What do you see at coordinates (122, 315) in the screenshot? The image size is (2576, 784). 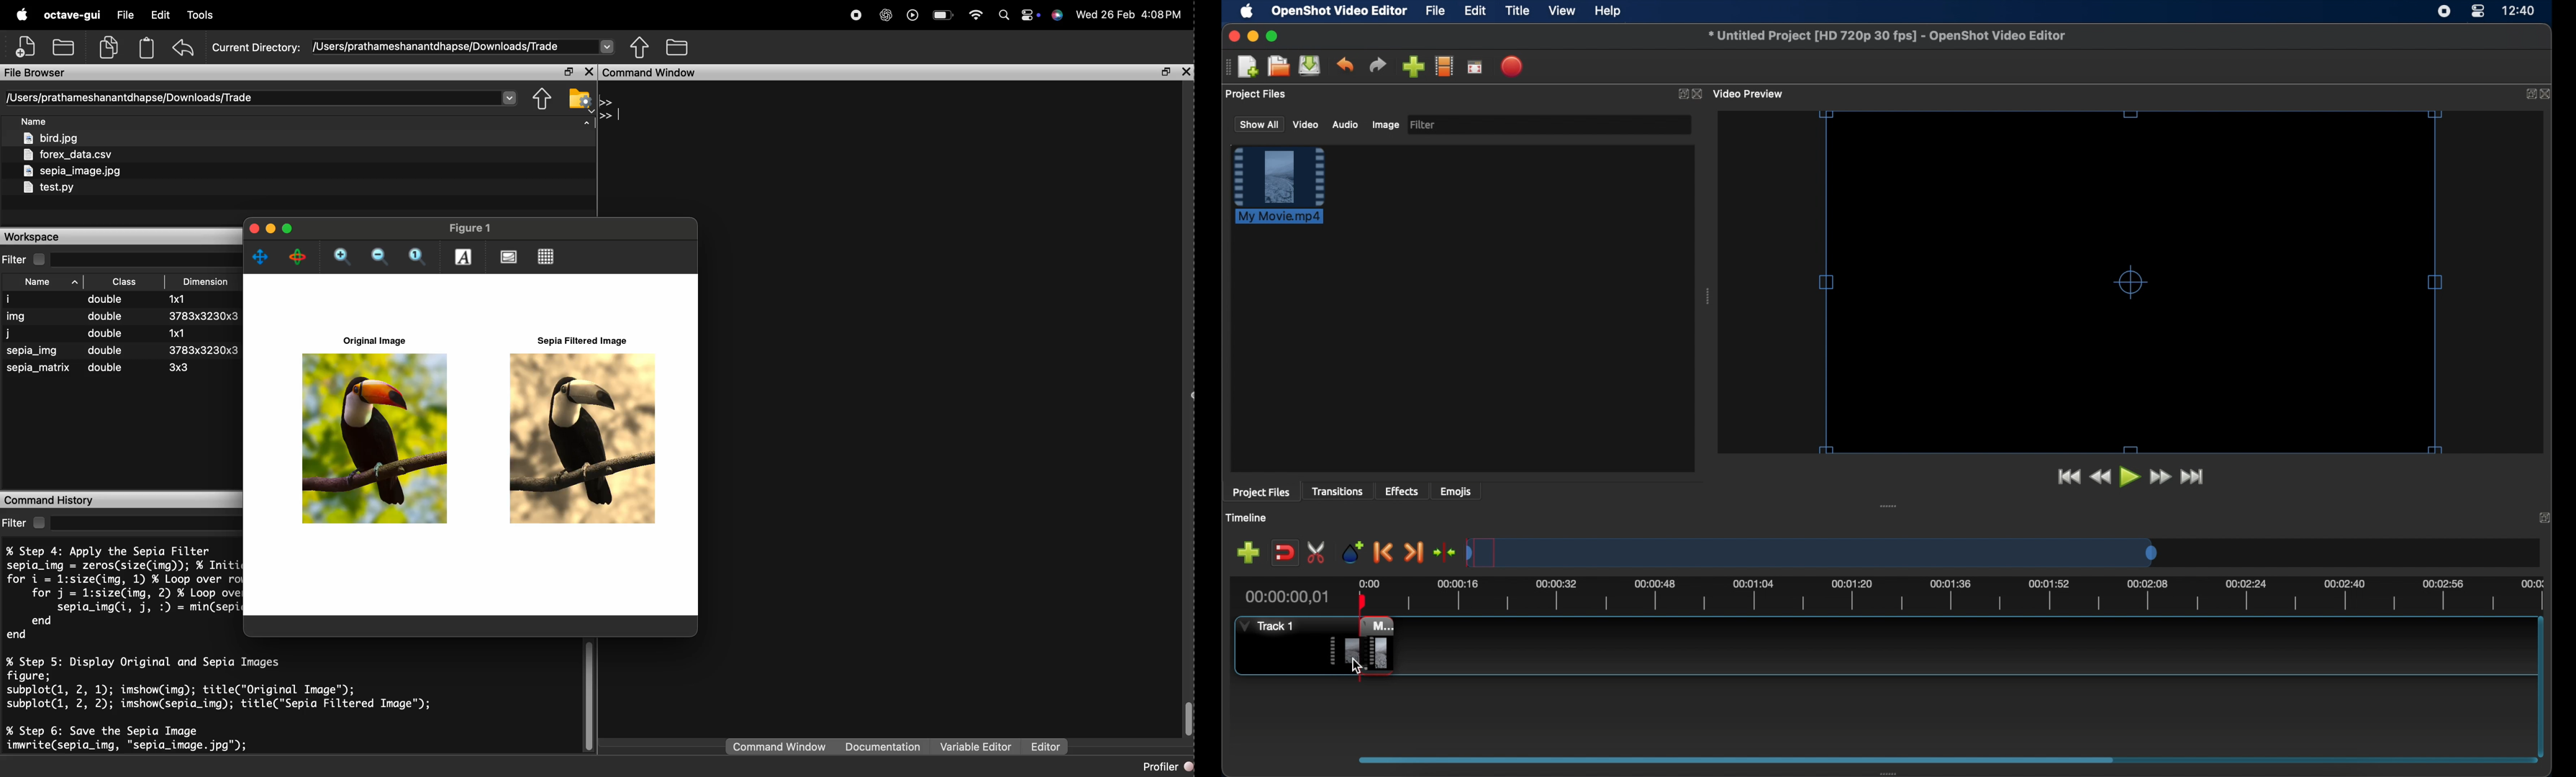 I see `img double 3783x3230x3` at bounding box center [122, 315].